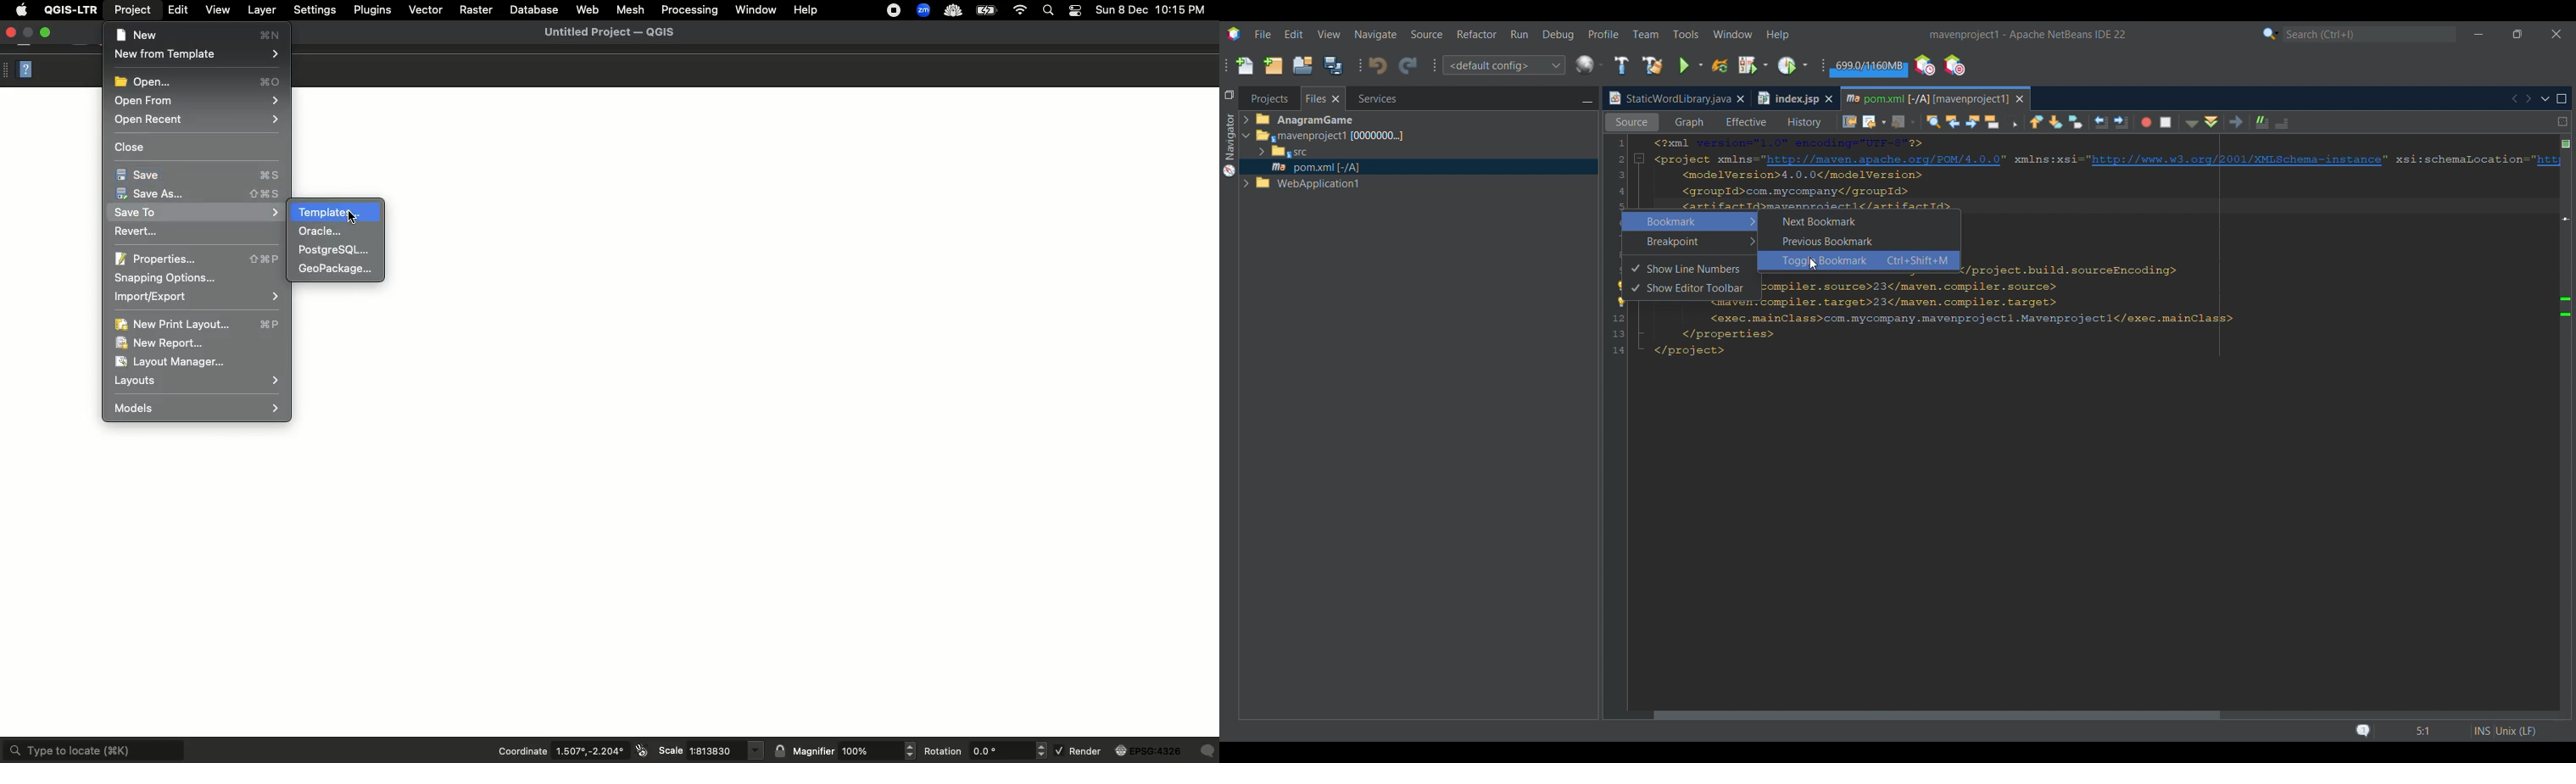 Image resolution: width=2576 pixels, height=784 pixels. What do you see at coordinates (1635, 278) in the screenshot?
I see `Indicates current selection` at bounding box center [1635, 278].